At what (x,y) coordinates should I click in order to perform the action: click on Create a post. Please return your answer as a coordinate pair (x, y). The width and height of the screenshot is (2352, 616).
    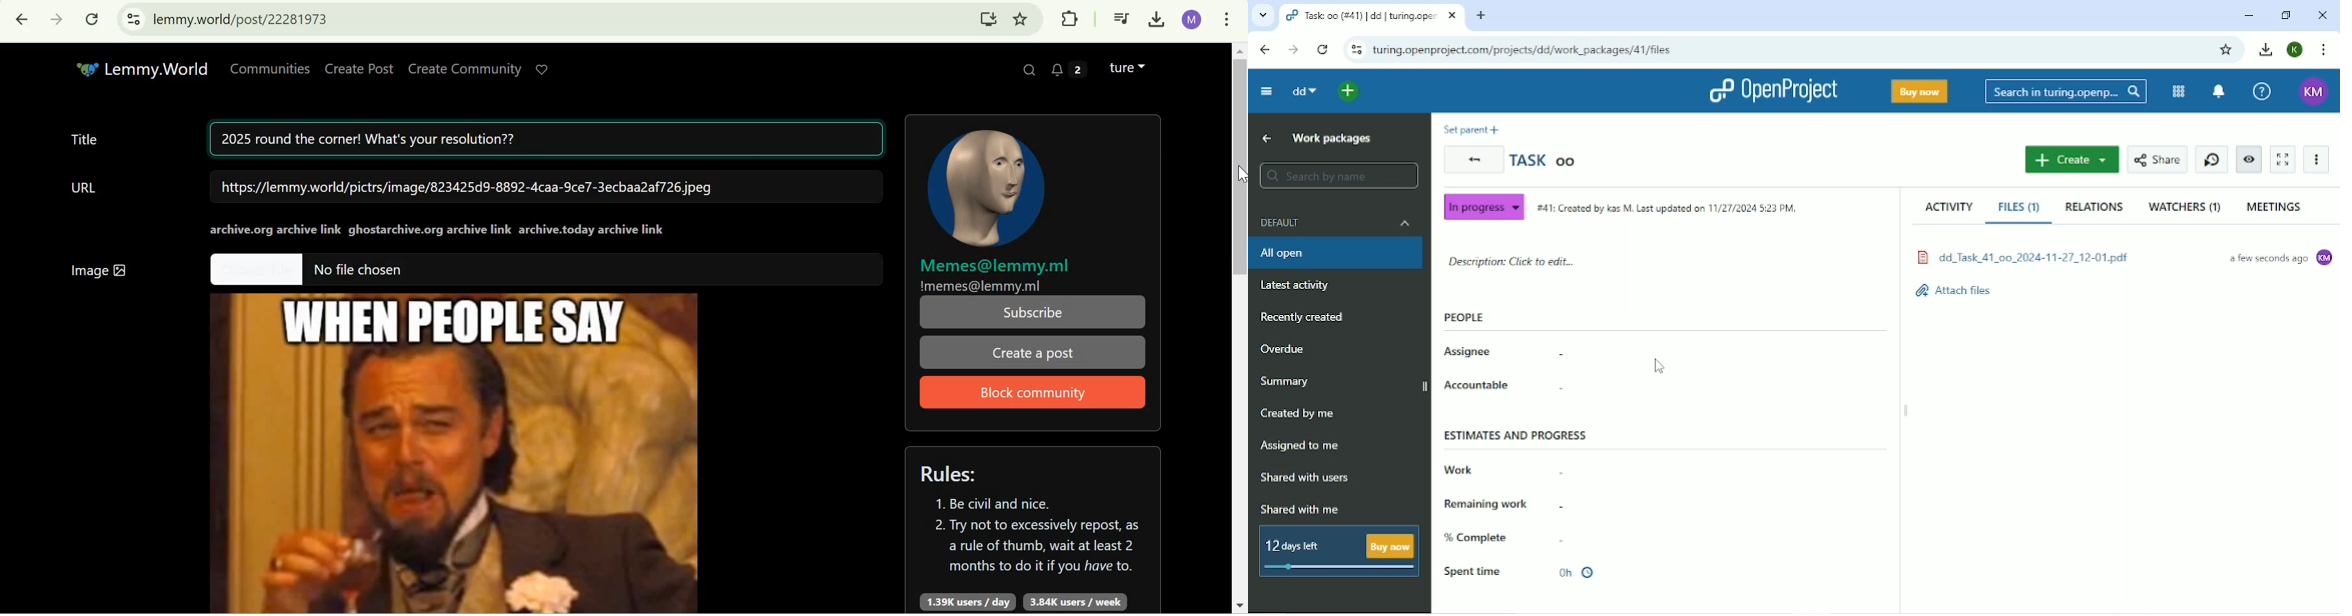
    Looking at the image, I should click on (1032, 353).